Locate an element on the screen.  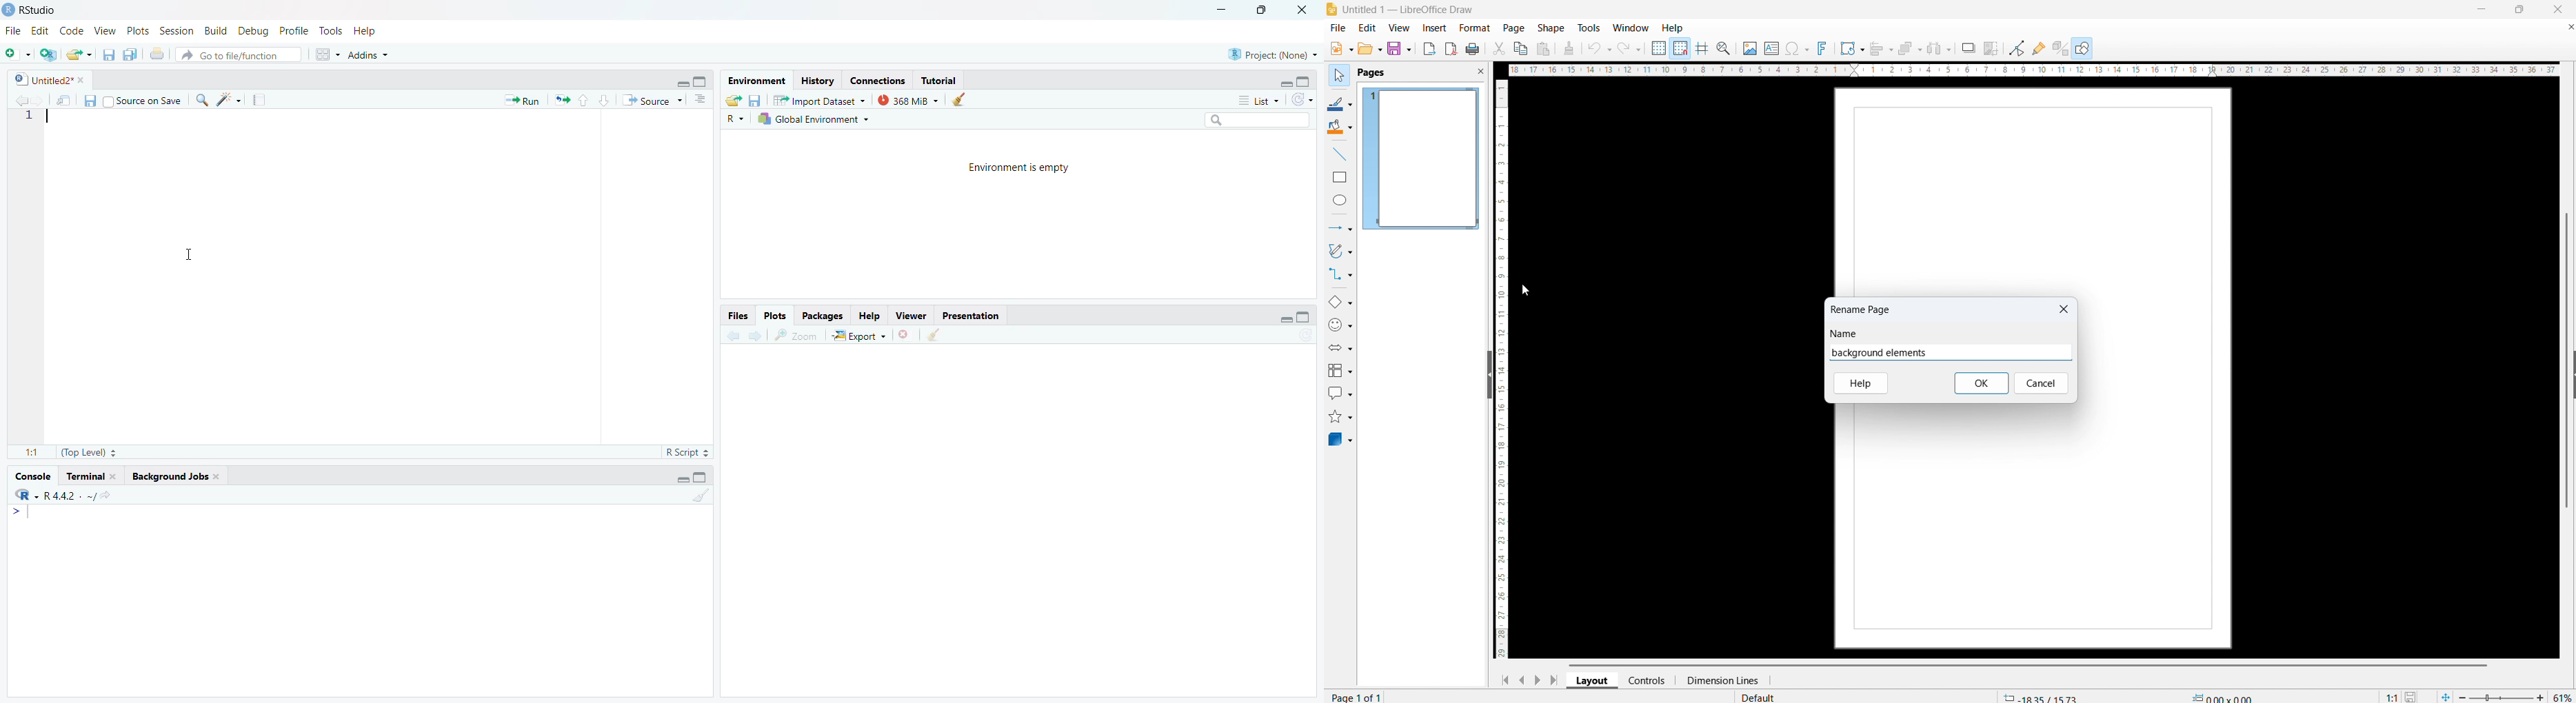
minimise is located at coordinates (676, 479).